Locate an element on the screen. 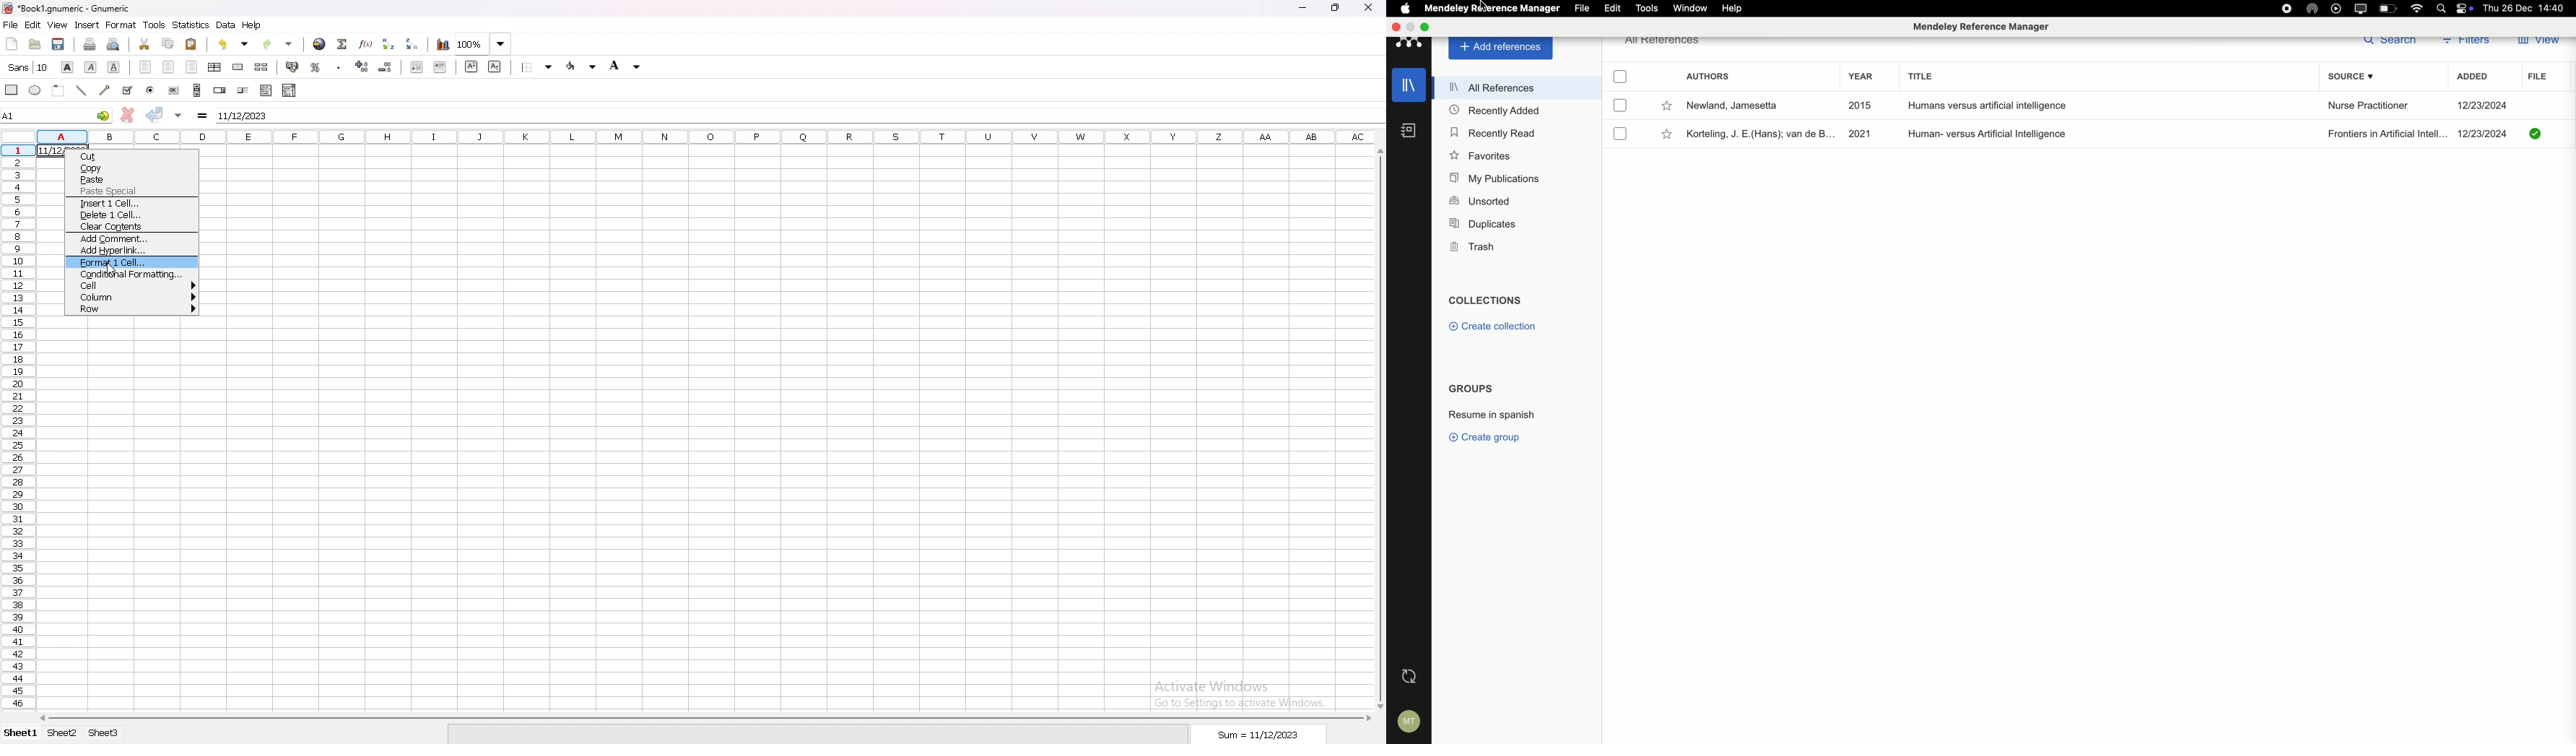 The width and height of the screenshot is (2576, 756). tickbox is located at coordinates (129, 90).